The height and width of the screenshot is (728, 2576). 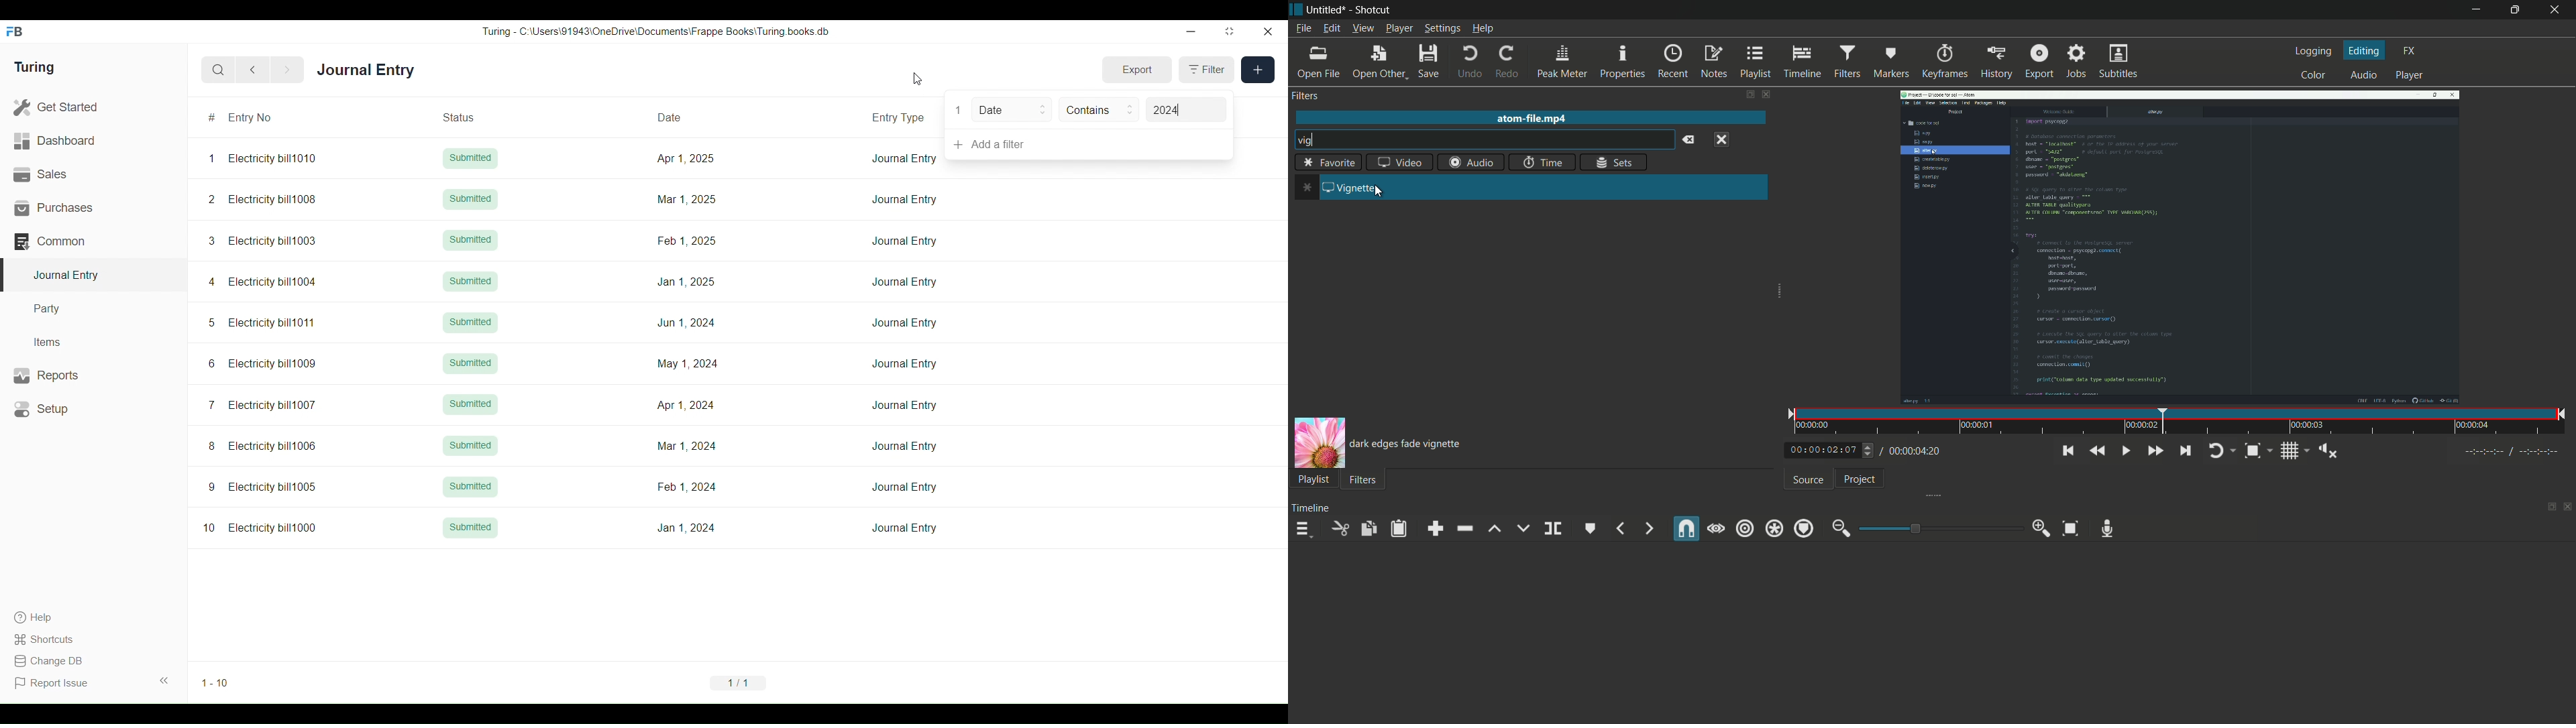 I want to click on 4 Electricity bill1004, so click(x=263, y=282).